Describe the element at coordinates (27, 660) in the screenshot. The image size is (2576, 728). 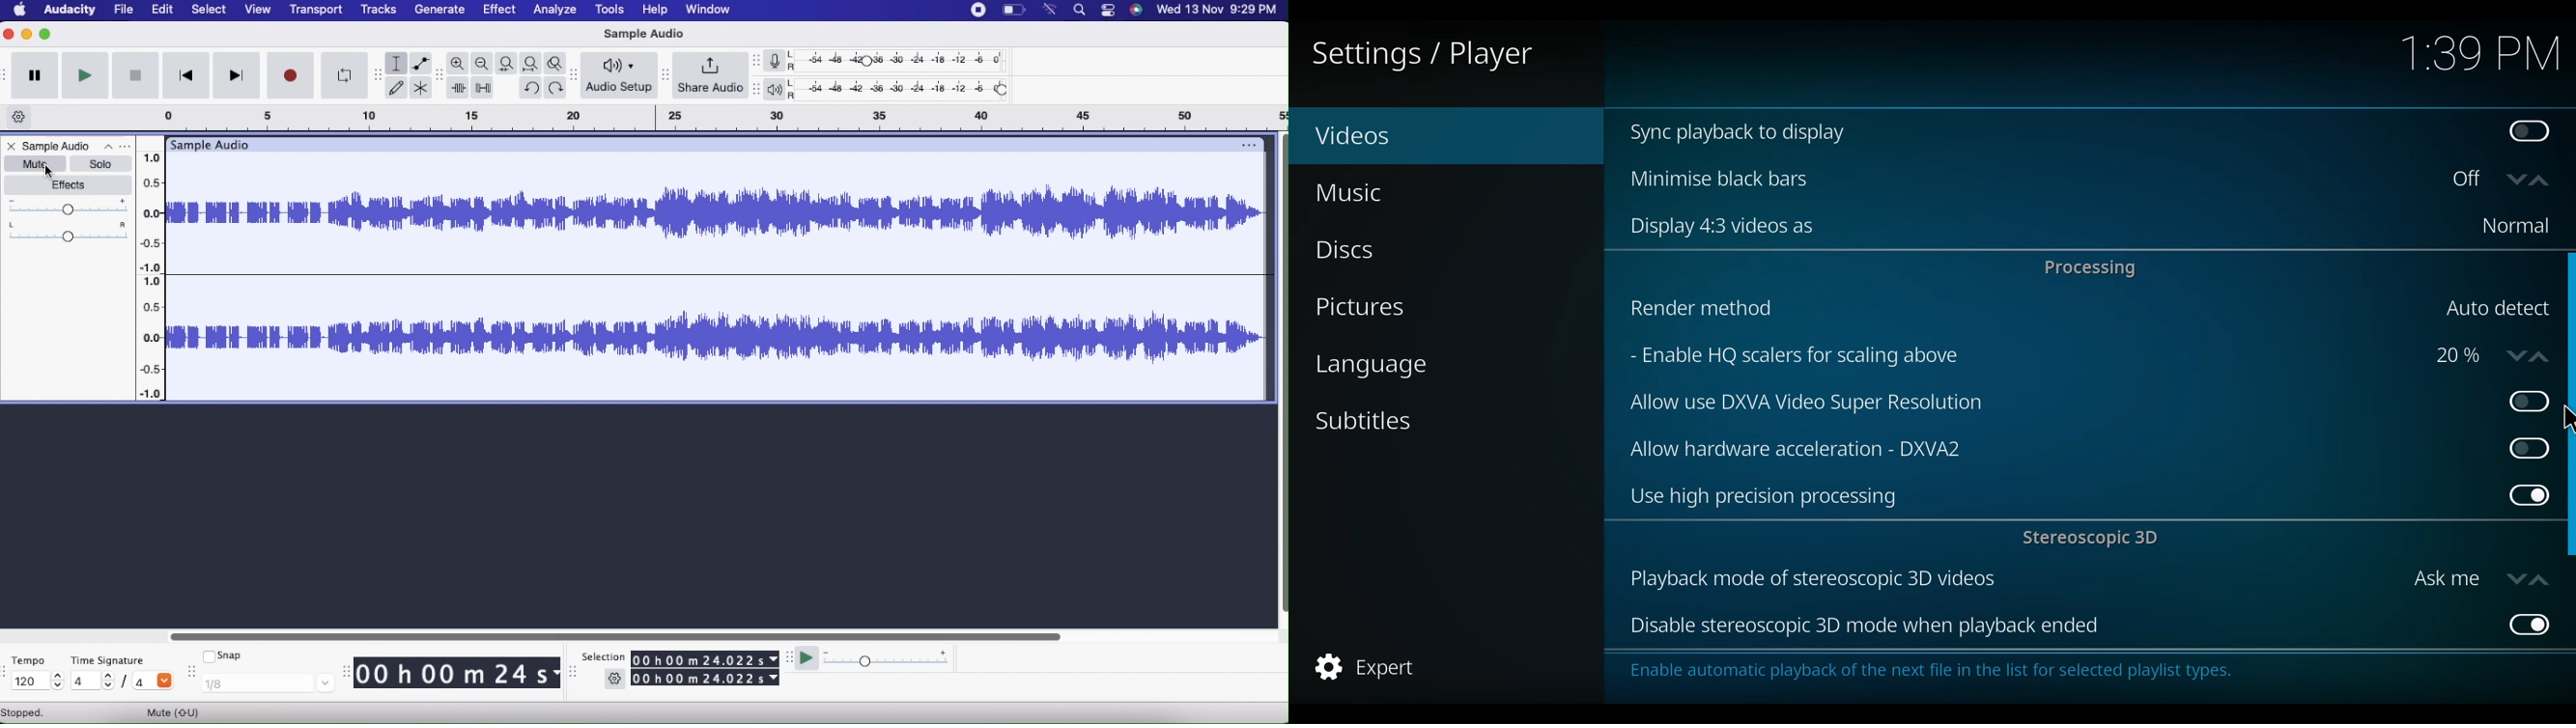
I see `Tempo` at that location.